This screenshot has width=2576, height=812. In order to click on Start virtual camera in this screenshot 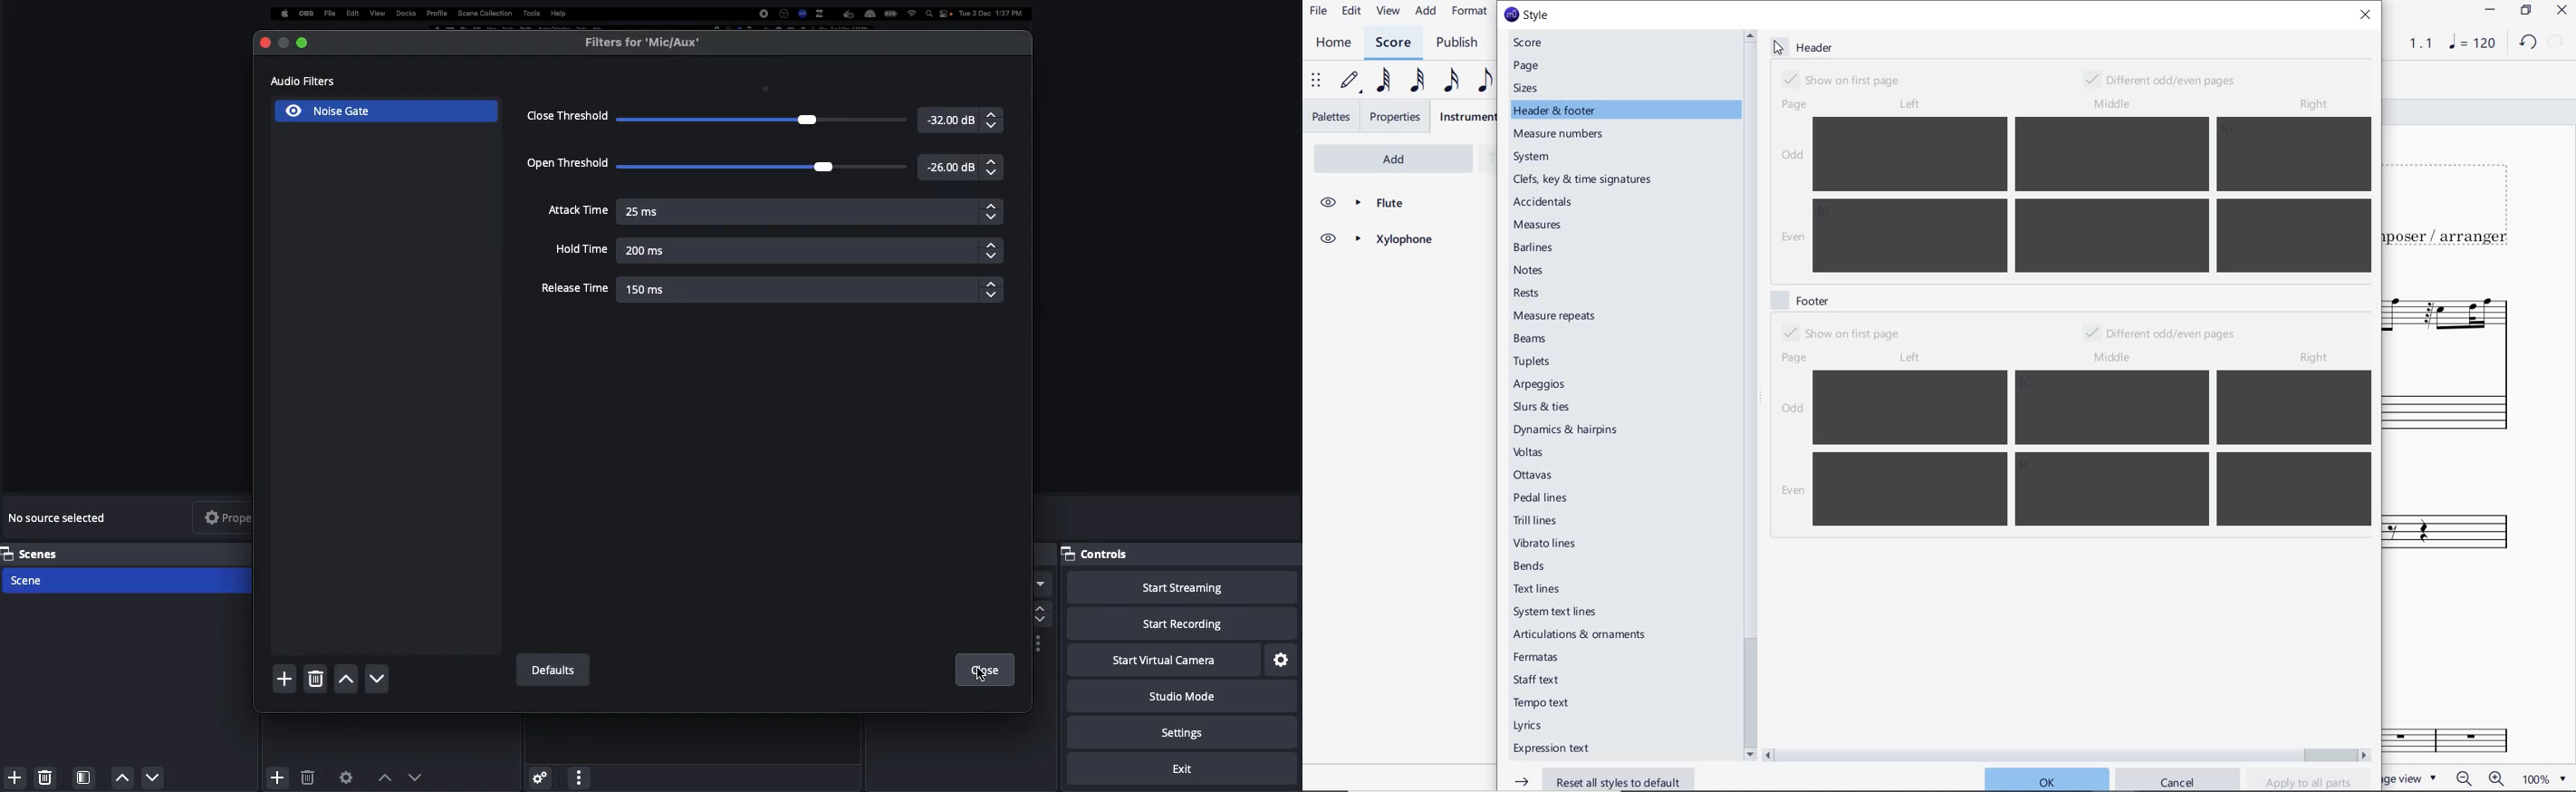, I will do `click(1161, 661)`.